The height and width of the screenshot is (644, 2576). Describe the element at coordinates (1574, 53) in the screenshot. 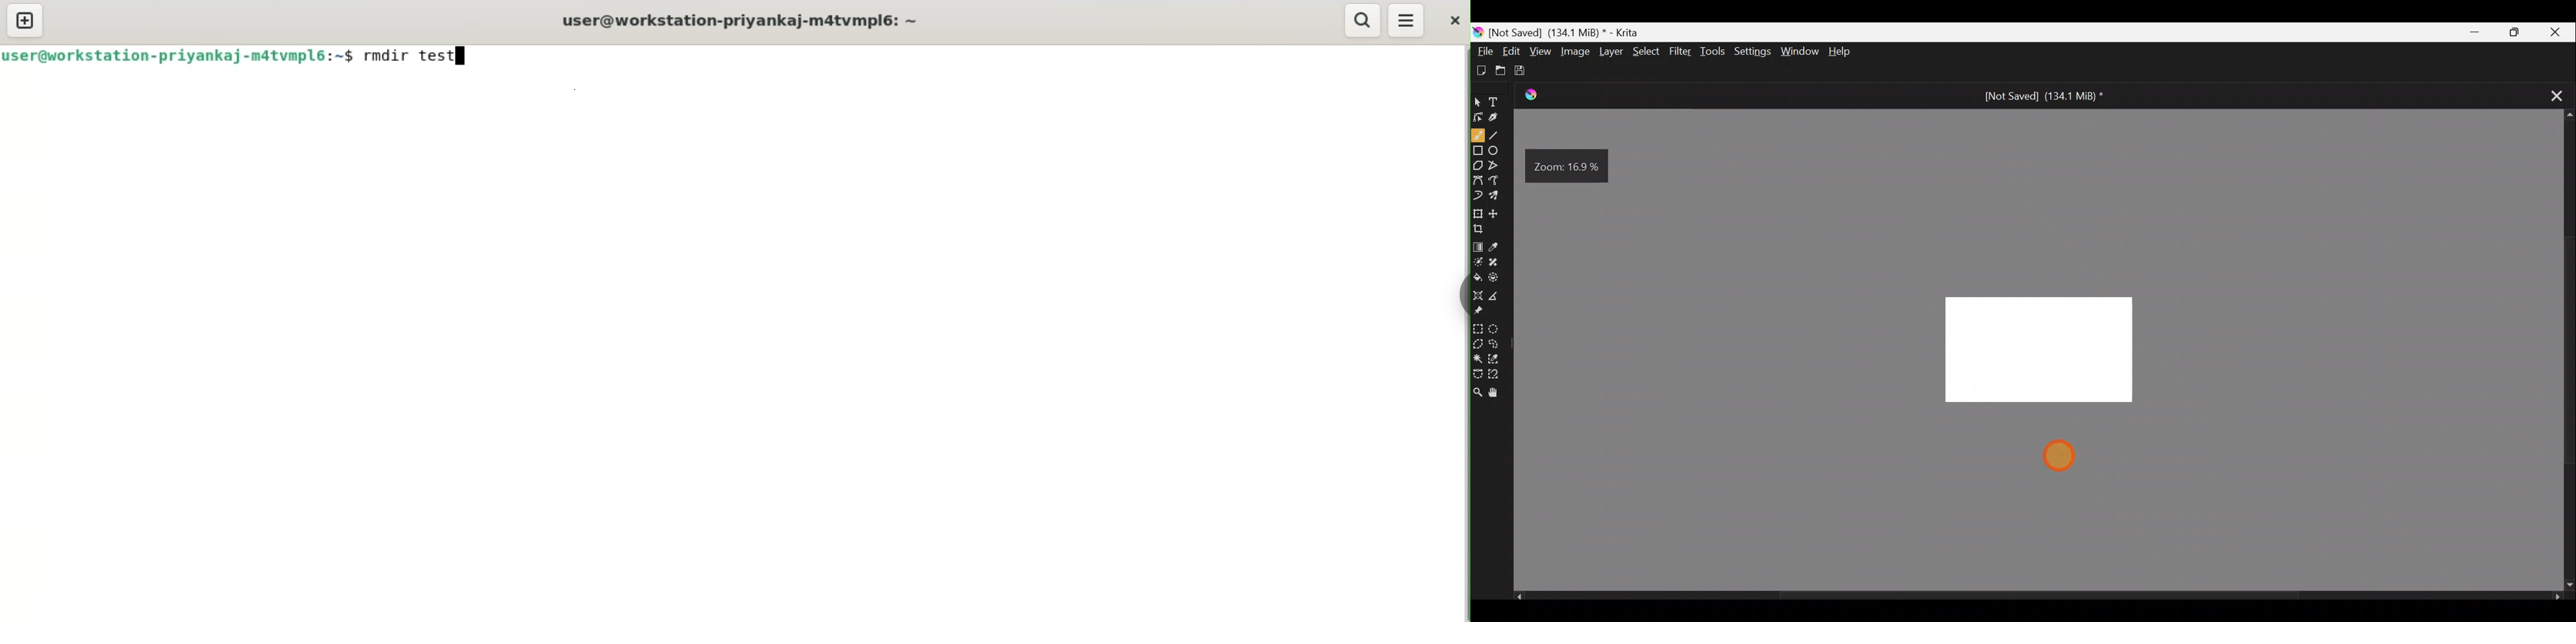

I see `Image` at that location.